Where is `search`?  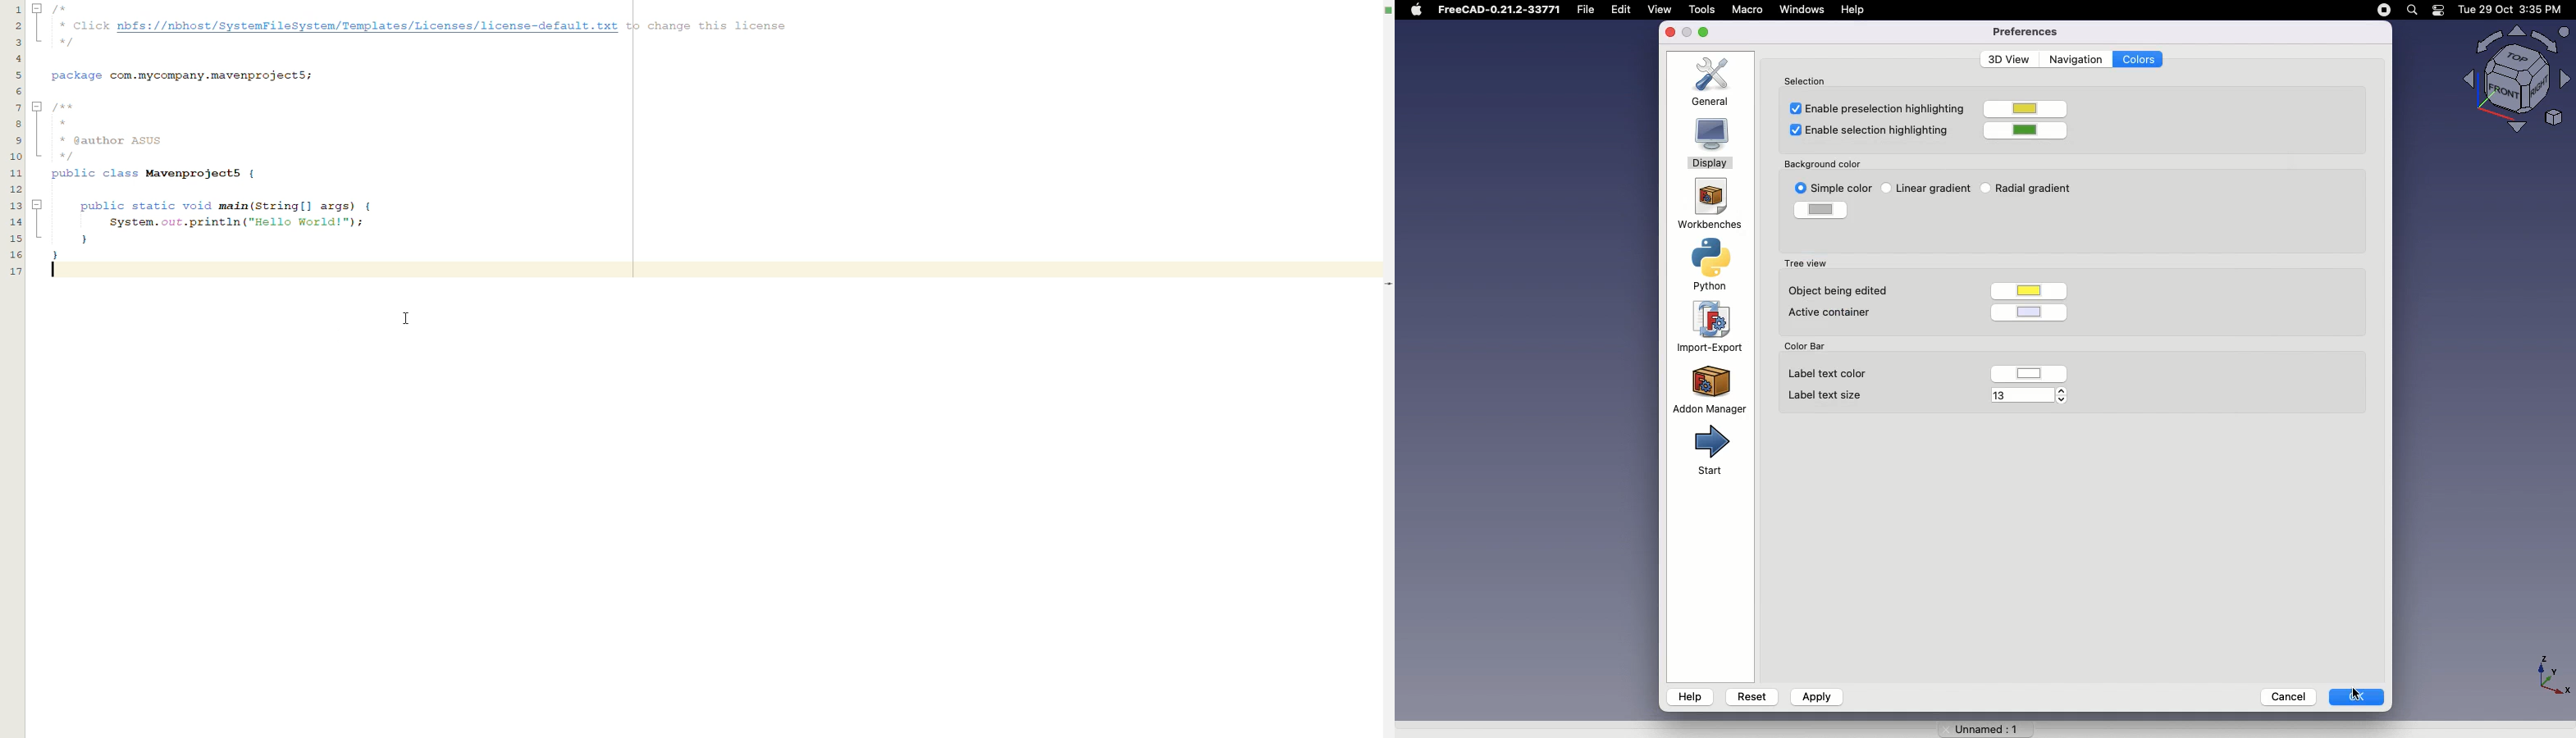
search is located at coordinates (2411, 10).